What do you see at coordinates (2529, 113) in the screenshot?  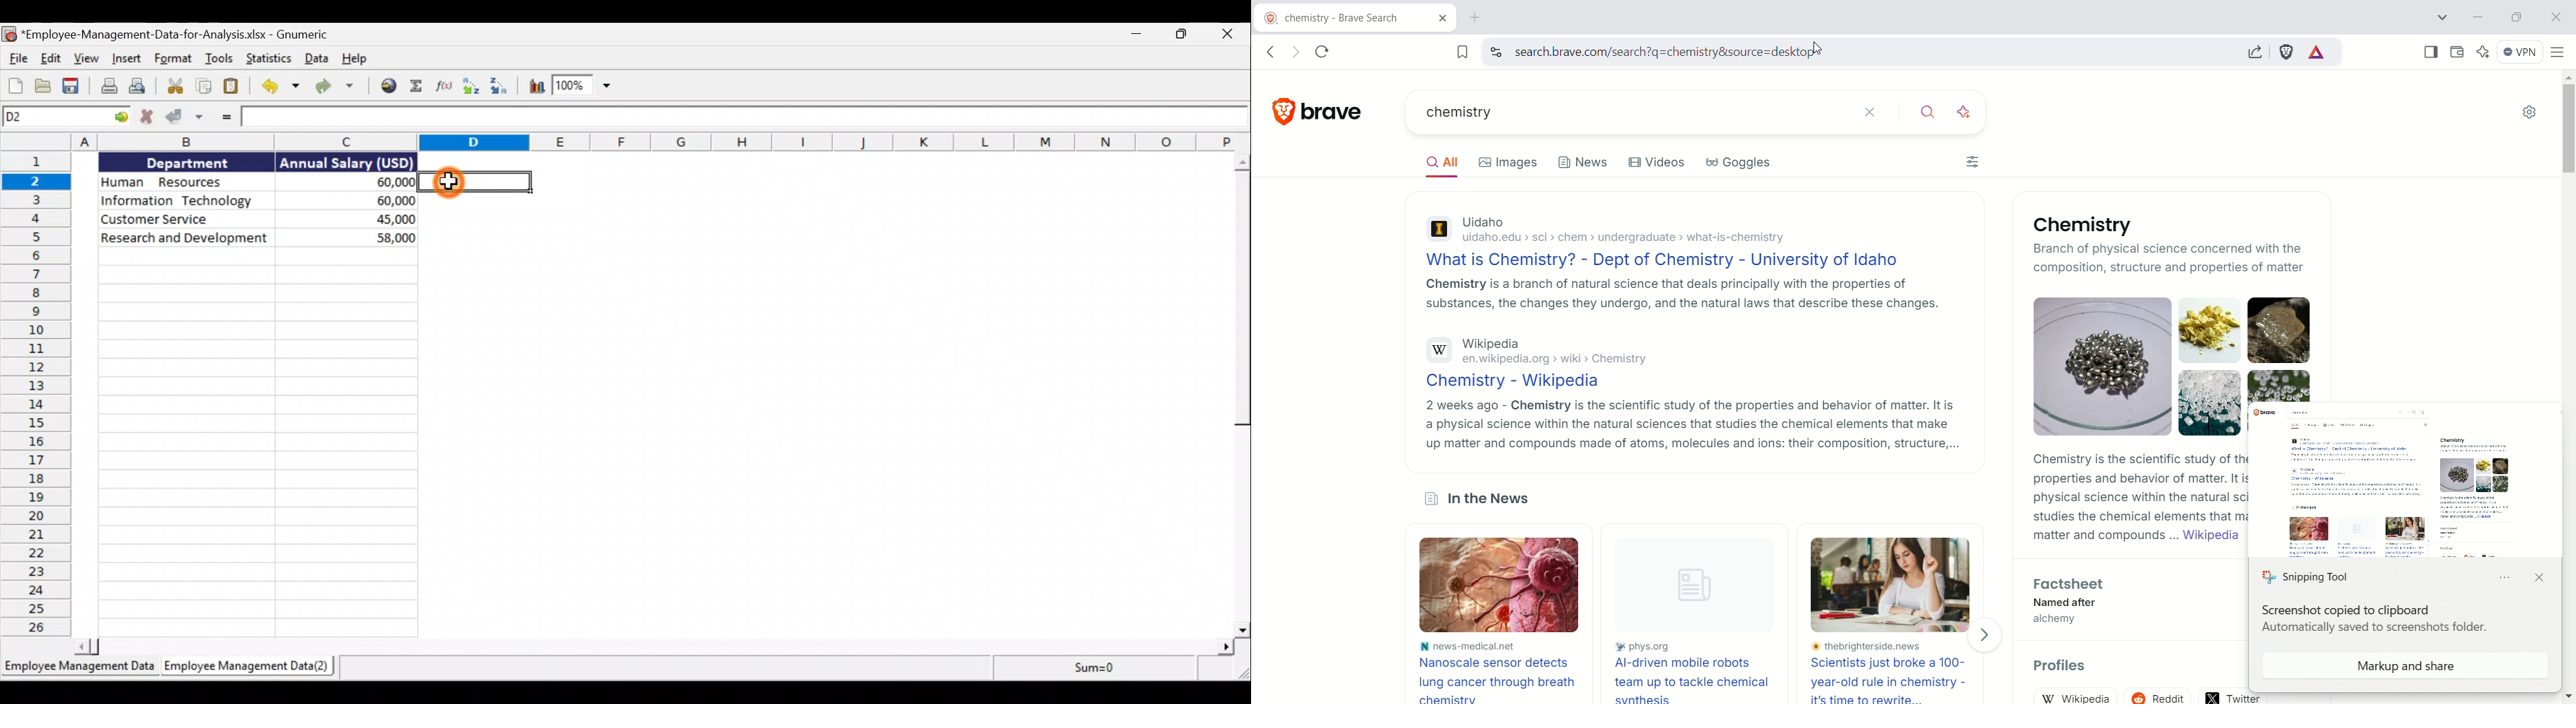 I see `quick settings` at bounding box center [2529, 113].